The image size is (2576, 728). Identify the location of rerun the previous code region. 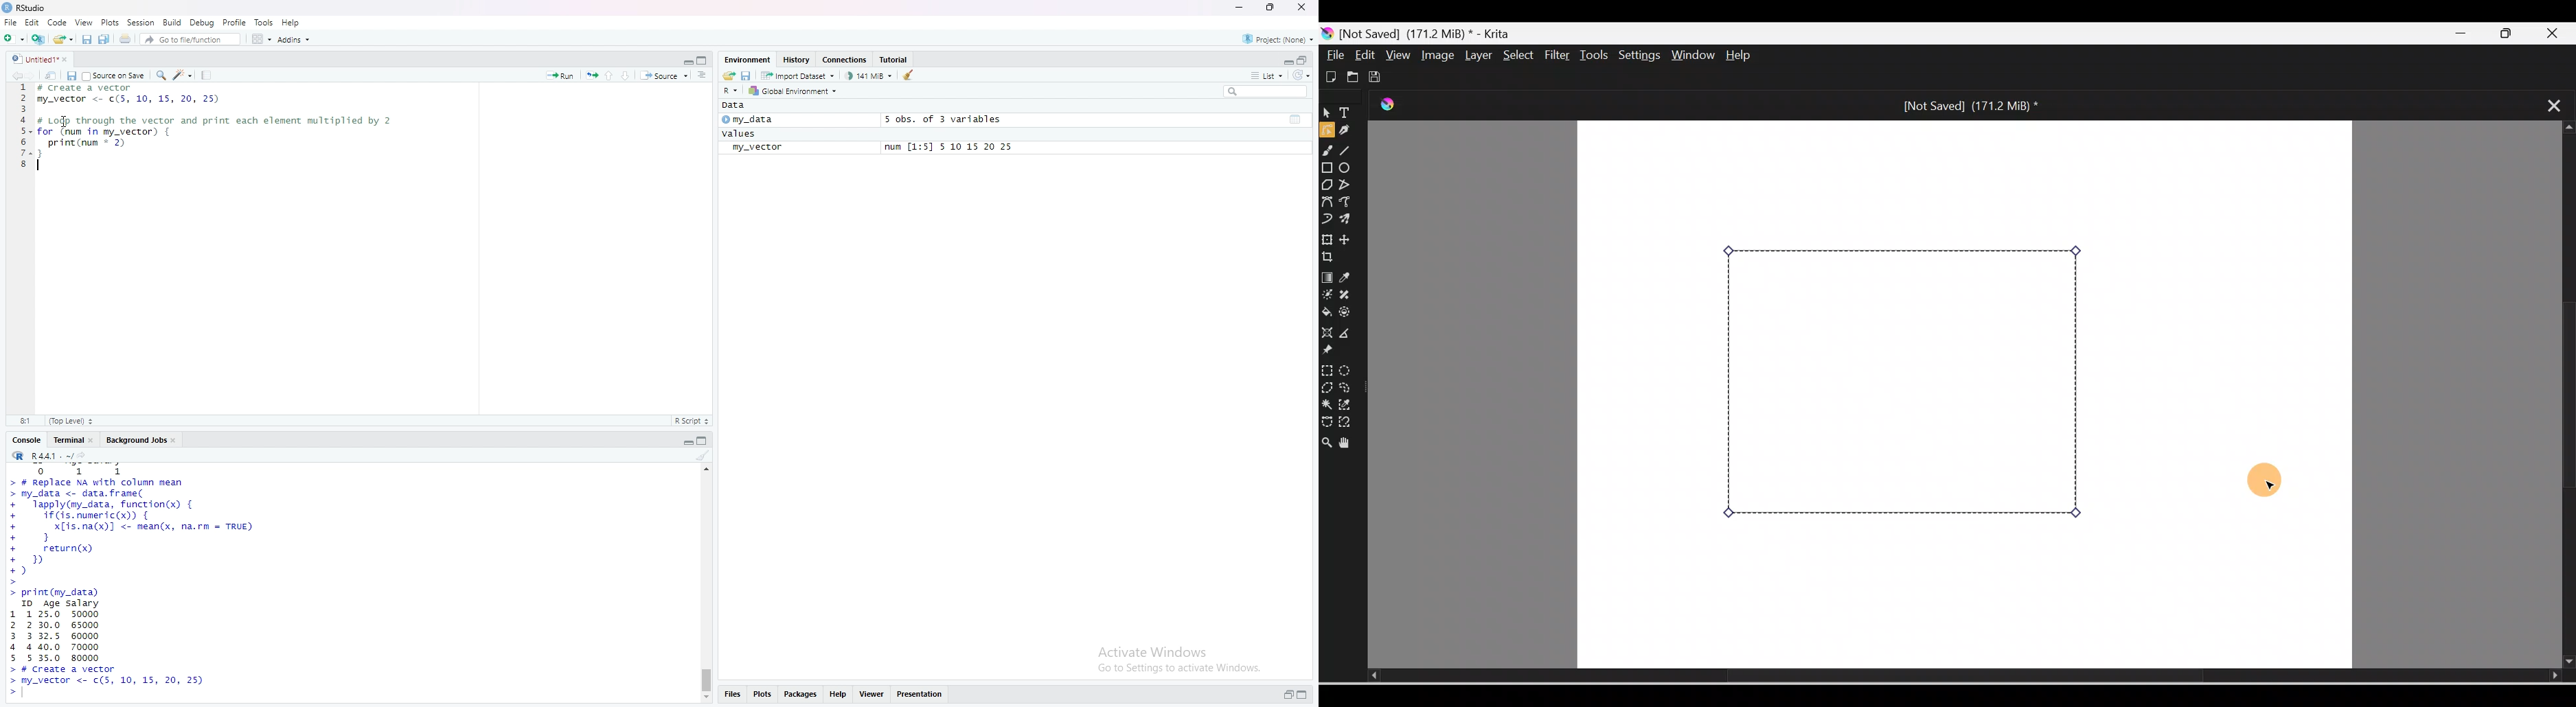
(591, 73).